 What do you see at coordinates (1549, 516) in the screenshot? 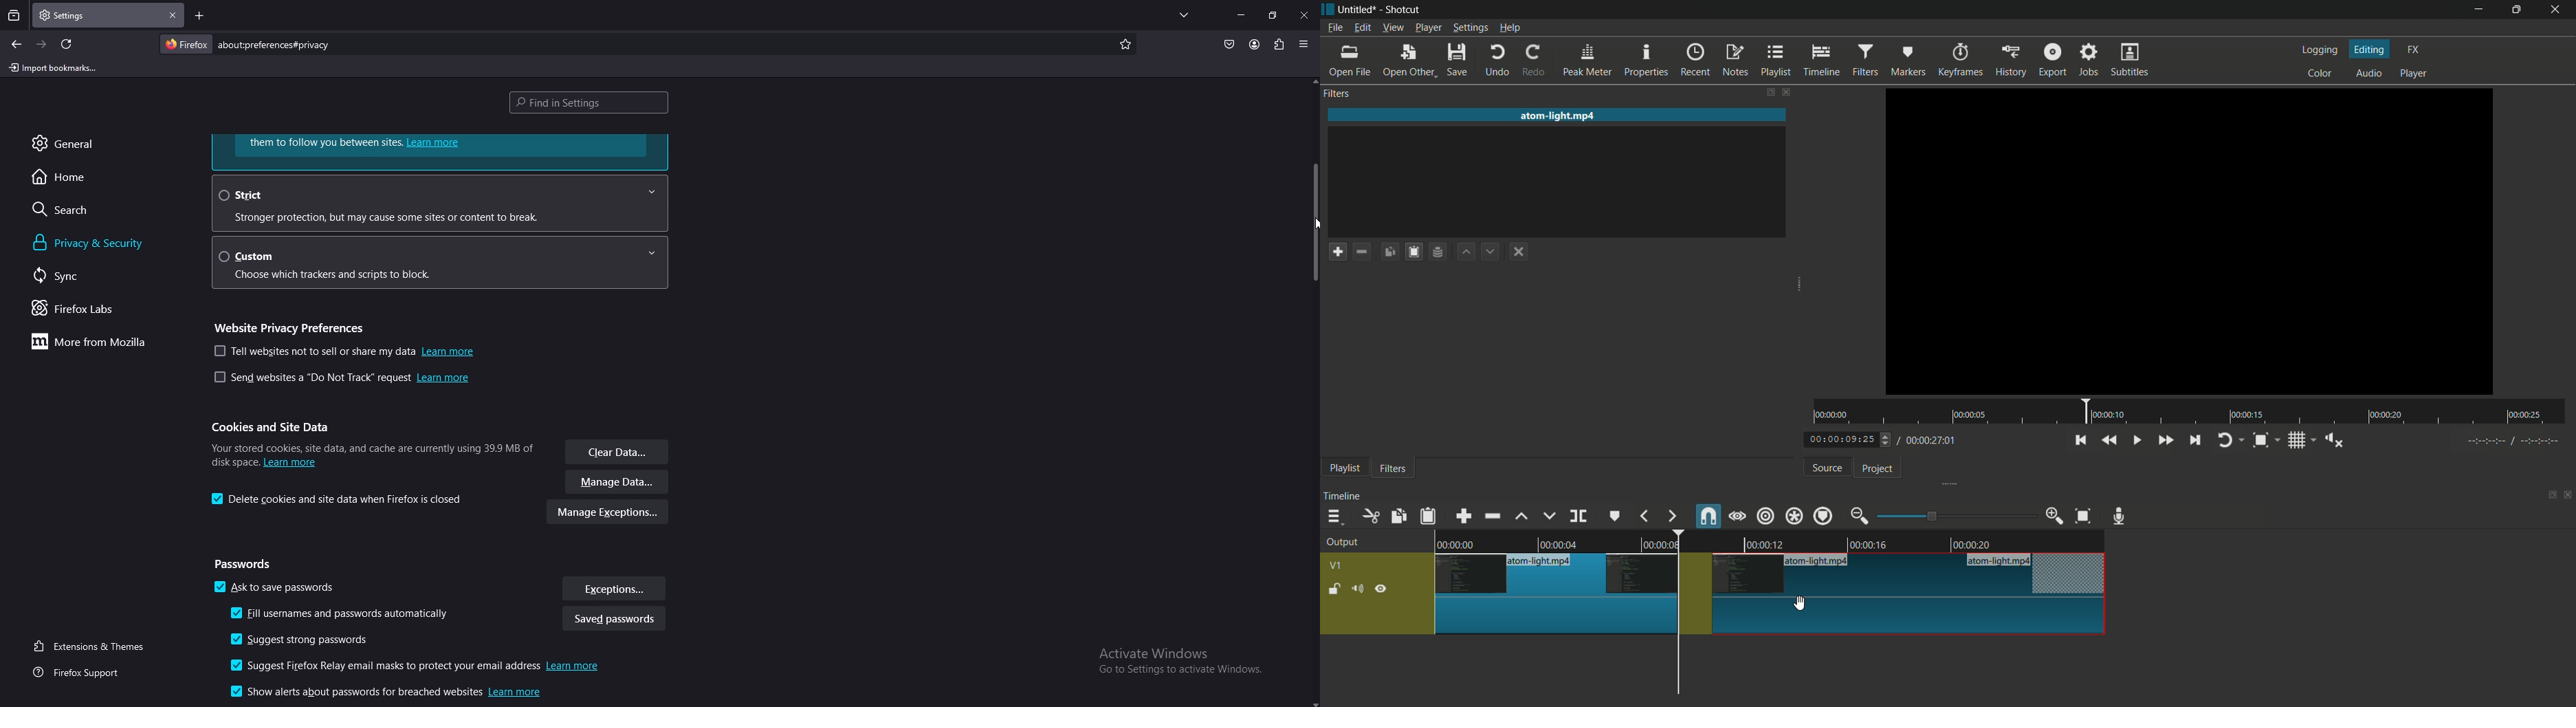
I see `overwrite` at bounding box center [1549, 516].